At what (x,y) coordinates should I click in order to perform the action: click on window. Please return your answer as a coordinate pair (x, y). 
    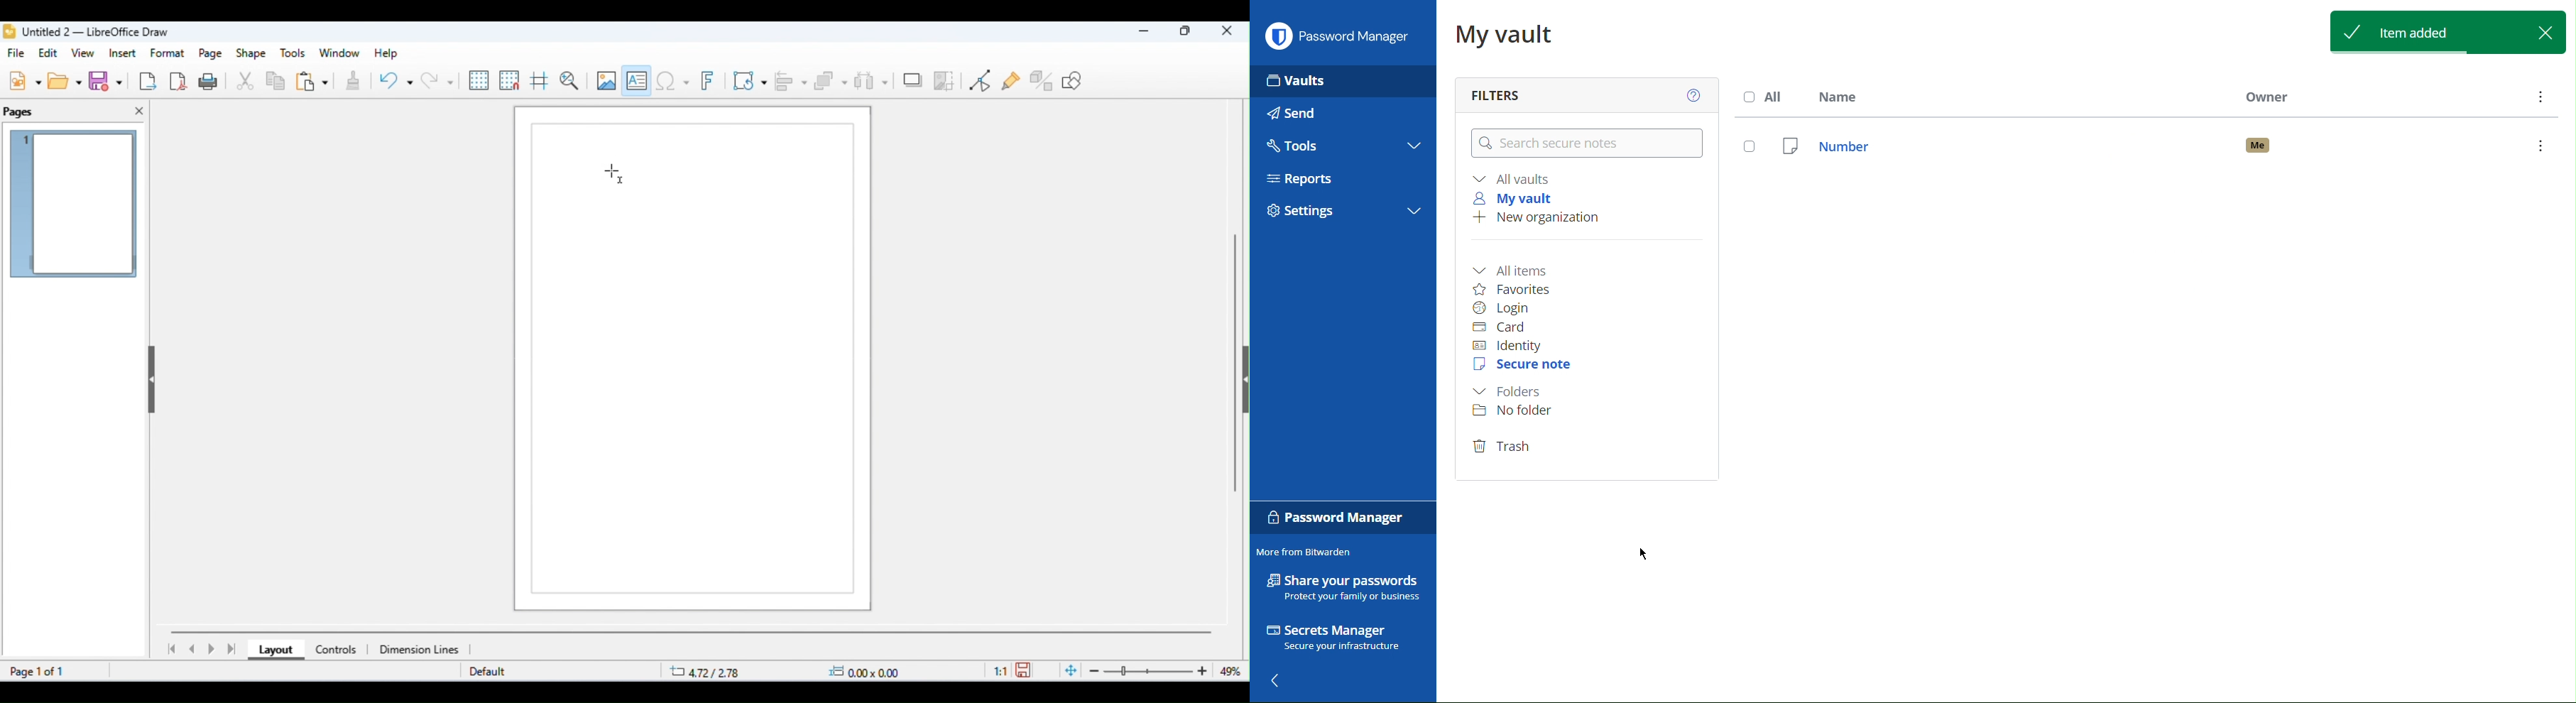
    Looking at the image, I should click on (340, 53).